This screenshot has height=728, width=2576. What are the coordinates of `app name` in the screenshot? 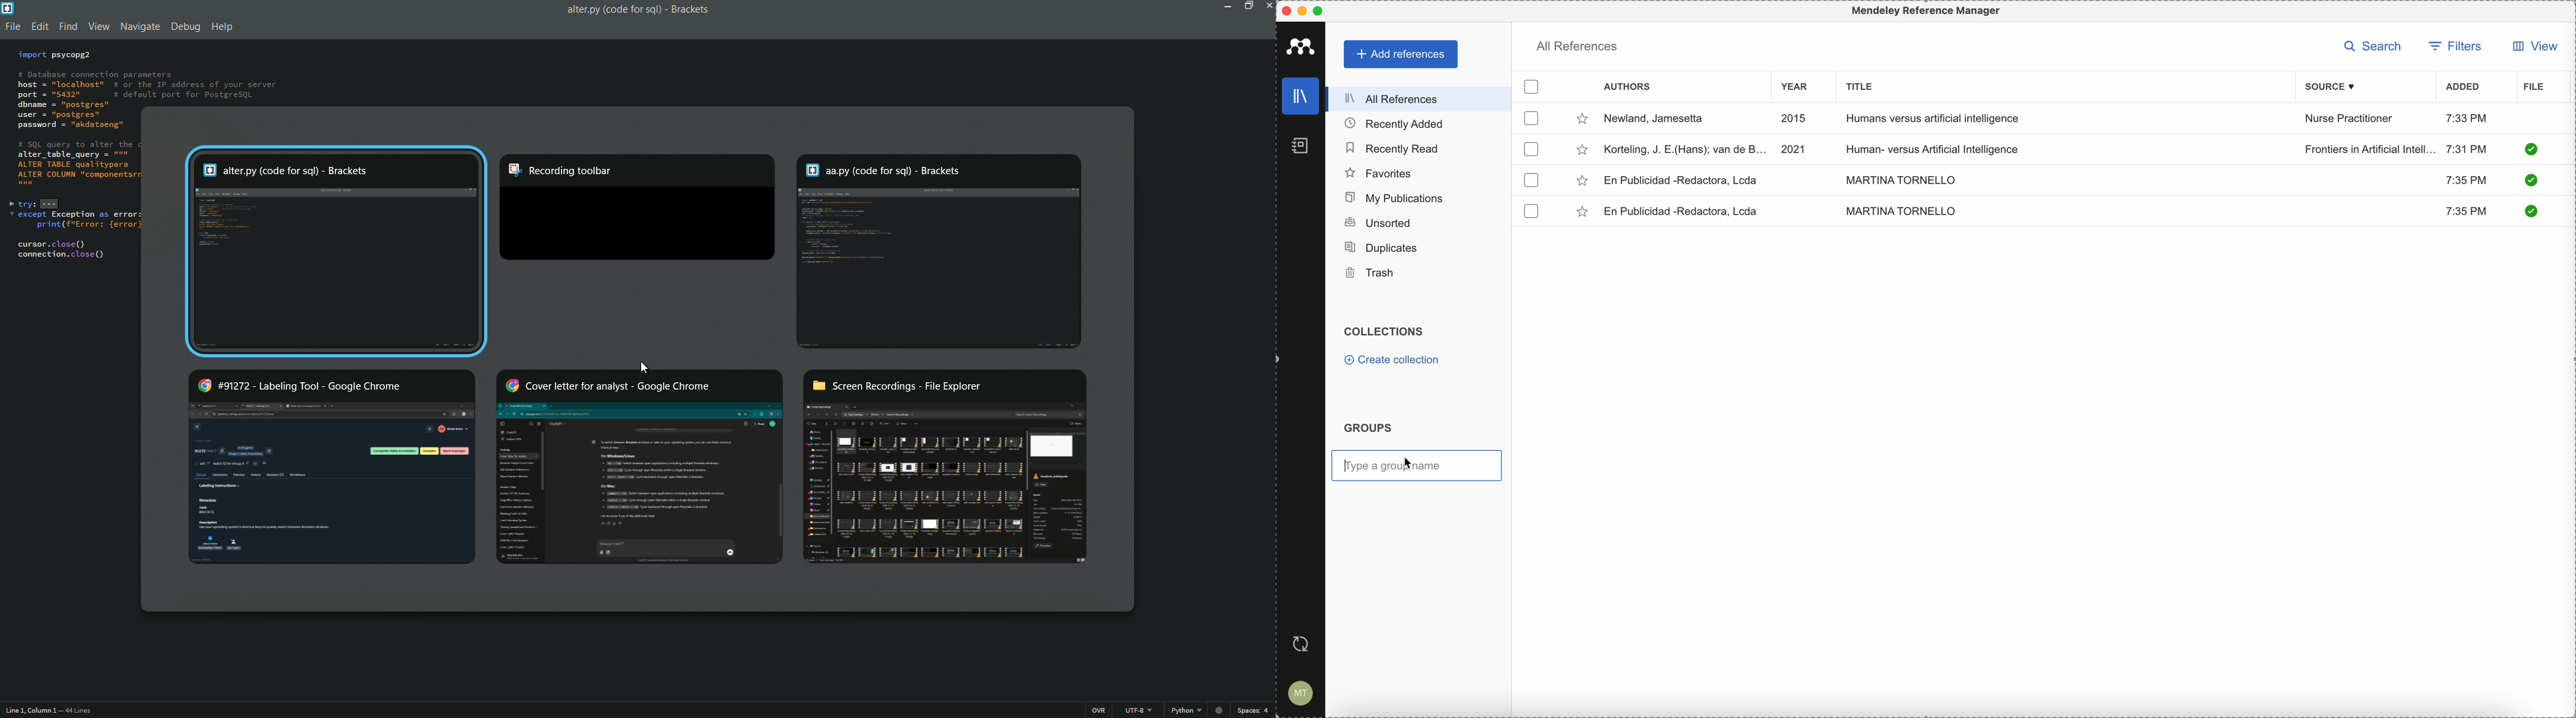 It's located at (691, 8).